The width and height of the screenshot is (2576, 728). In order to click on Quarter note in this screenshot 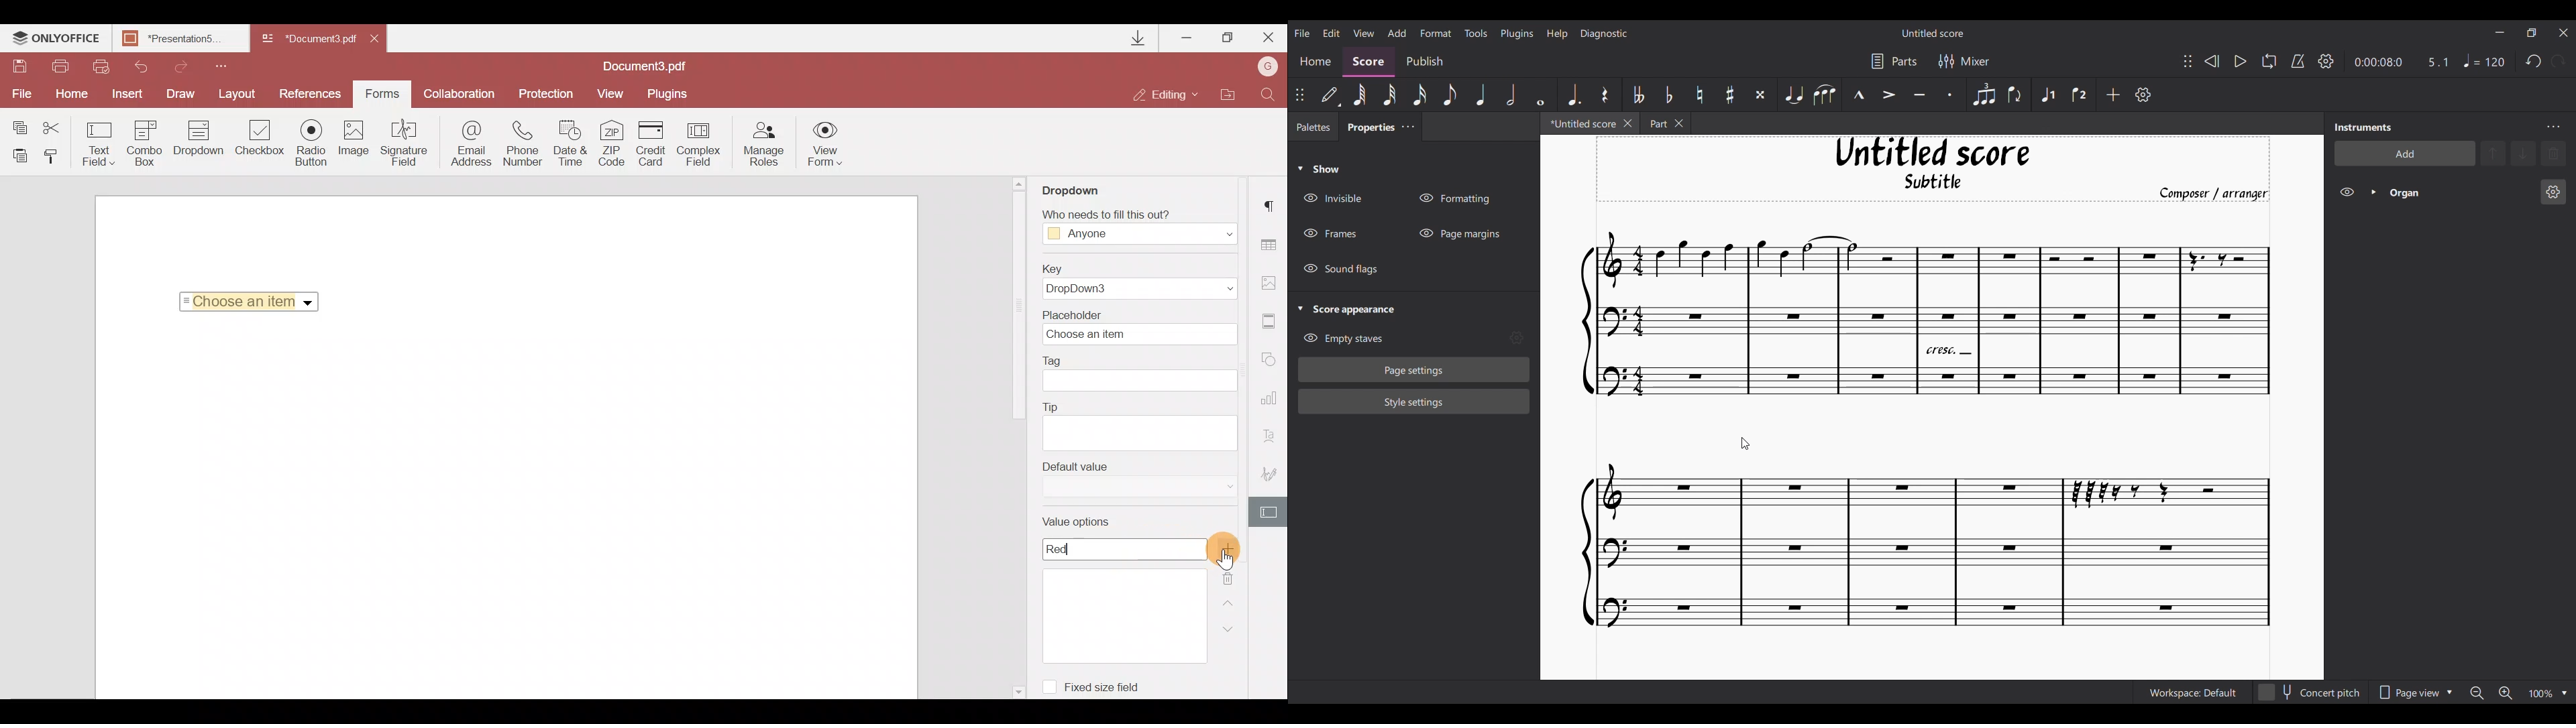, I will do `click(1481, 95)`.